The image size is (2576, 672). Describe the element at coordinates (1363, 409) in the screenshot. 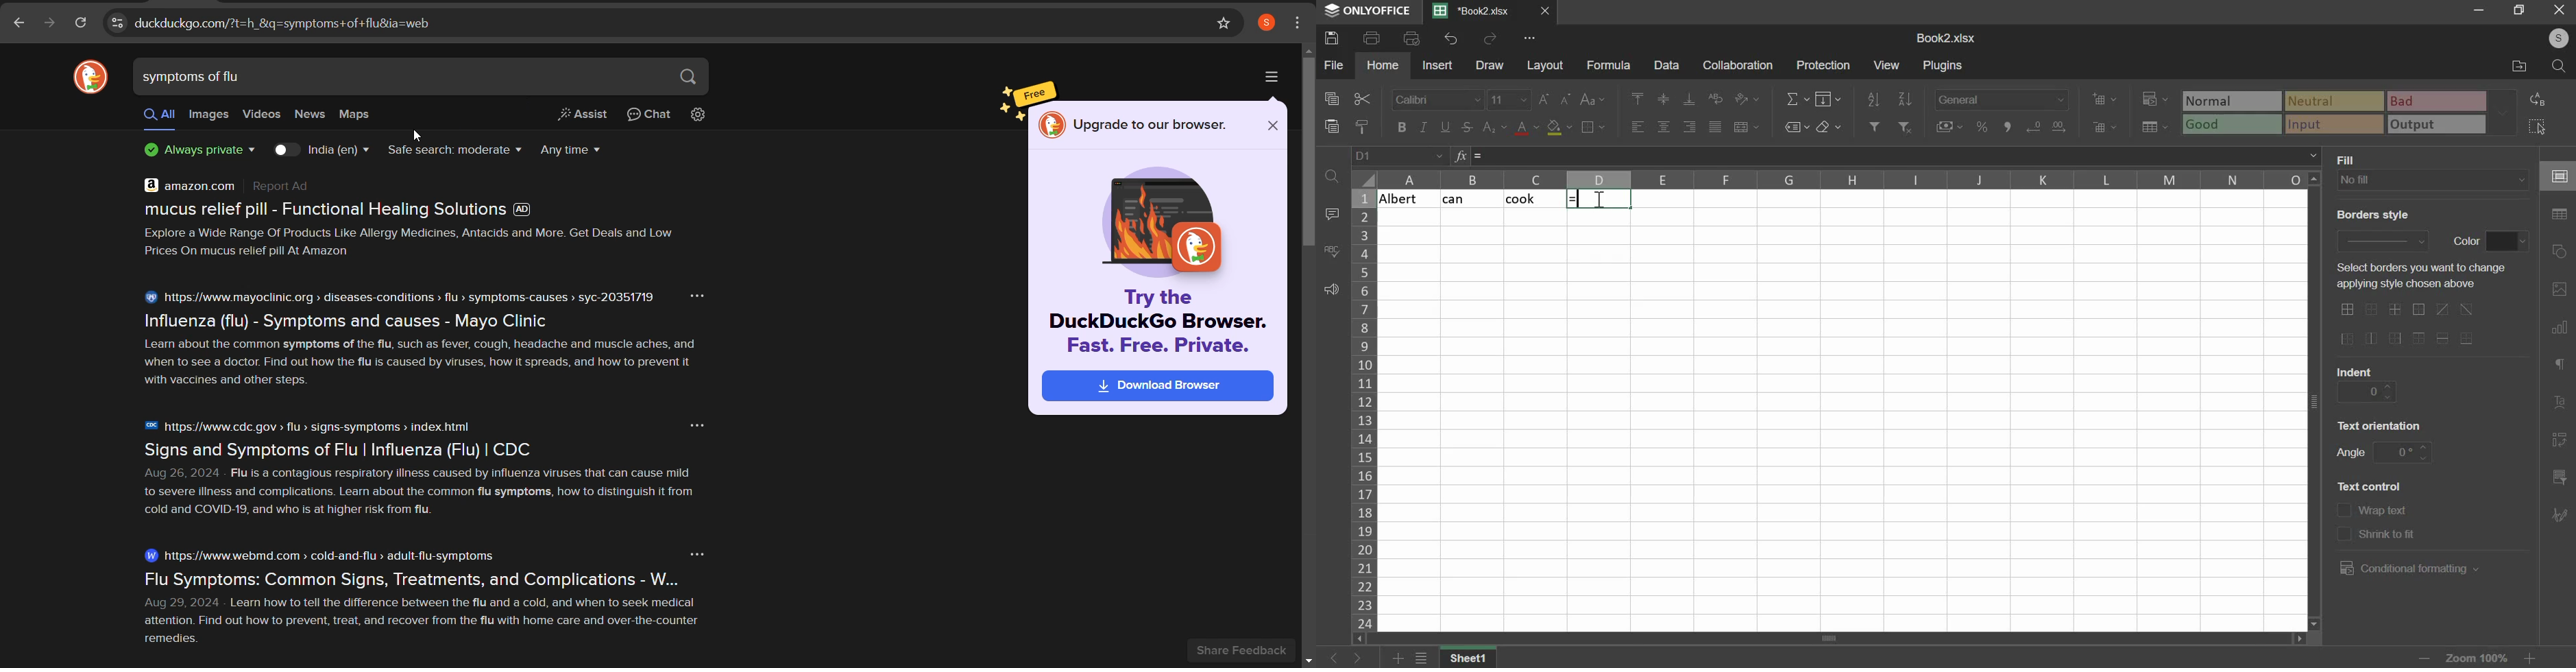

I see `column` at that location.